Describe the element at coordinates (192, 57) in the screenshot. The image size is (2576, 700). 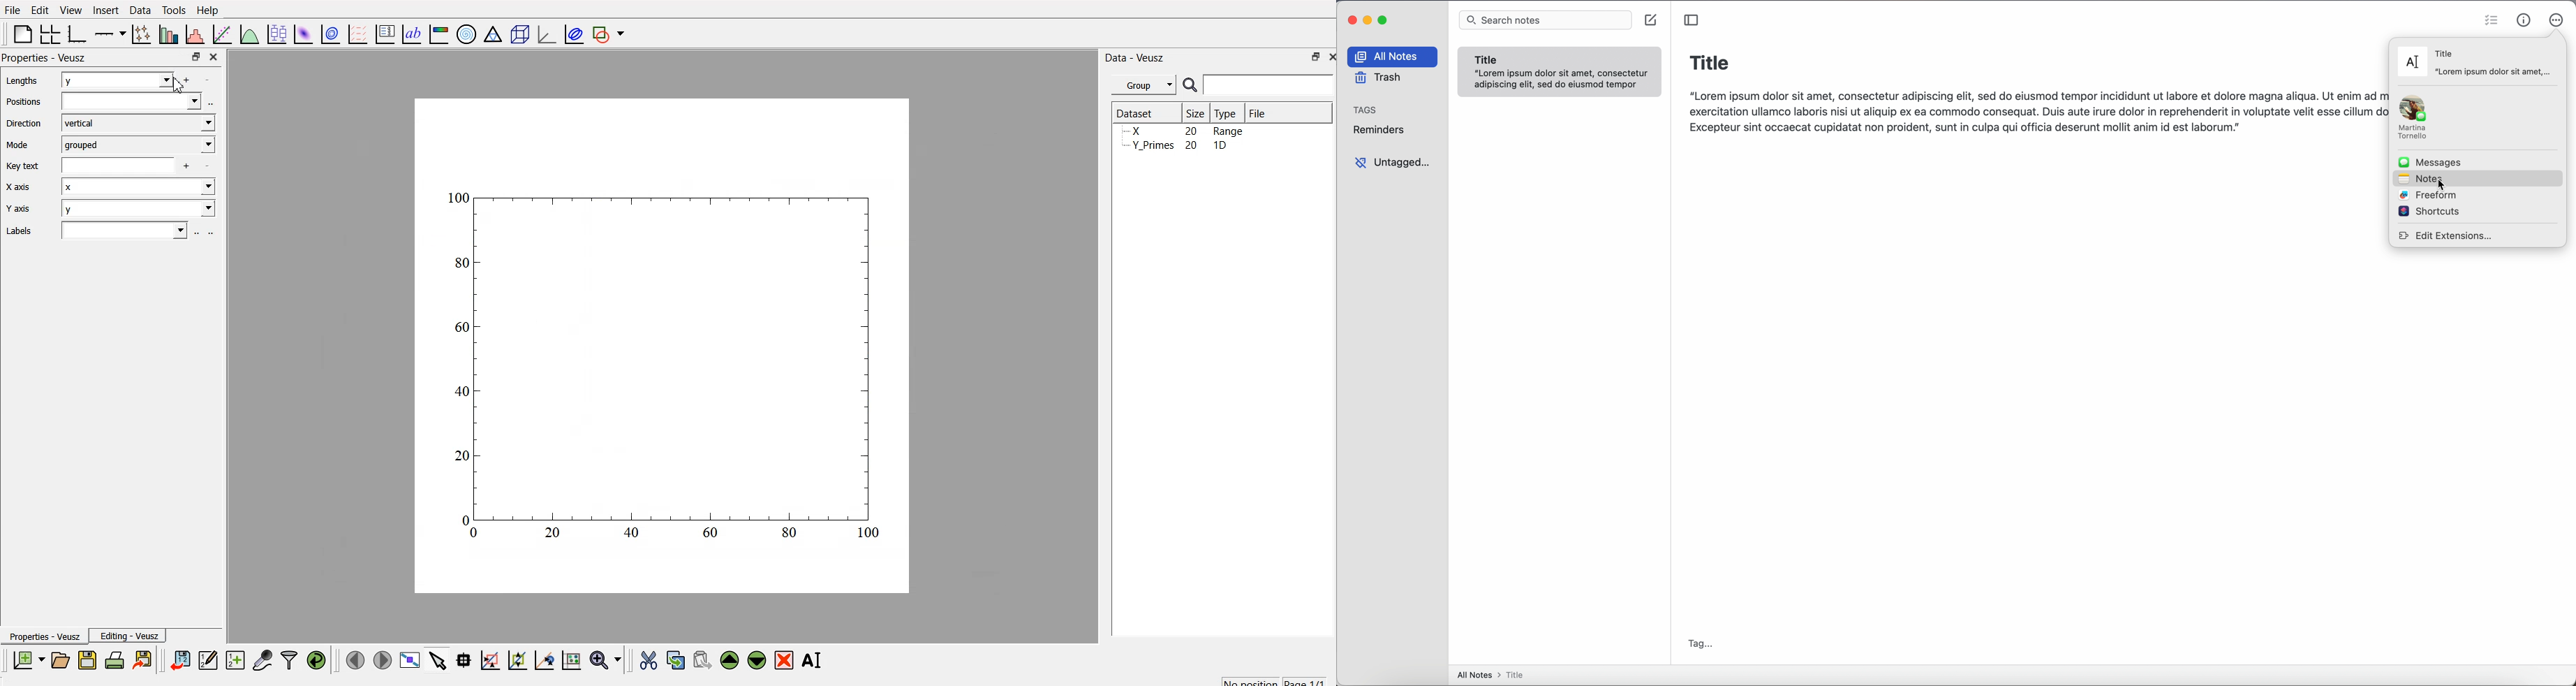
I see `maximize` at that location.